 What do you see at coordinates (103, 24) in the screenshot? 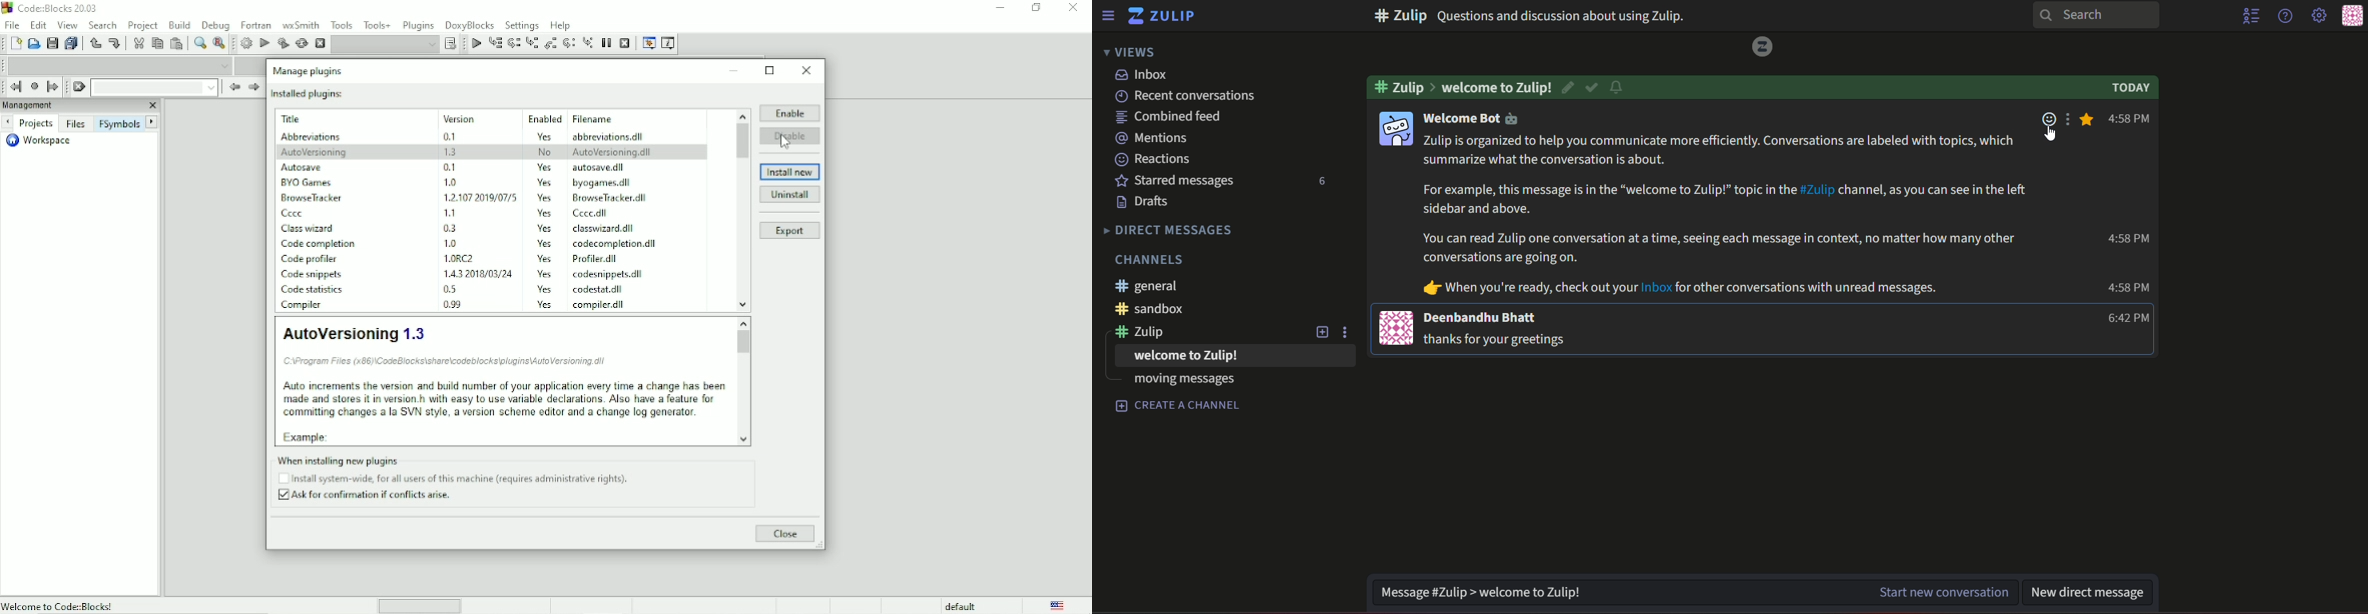
I see `Search` at bounding box center [103, 24].